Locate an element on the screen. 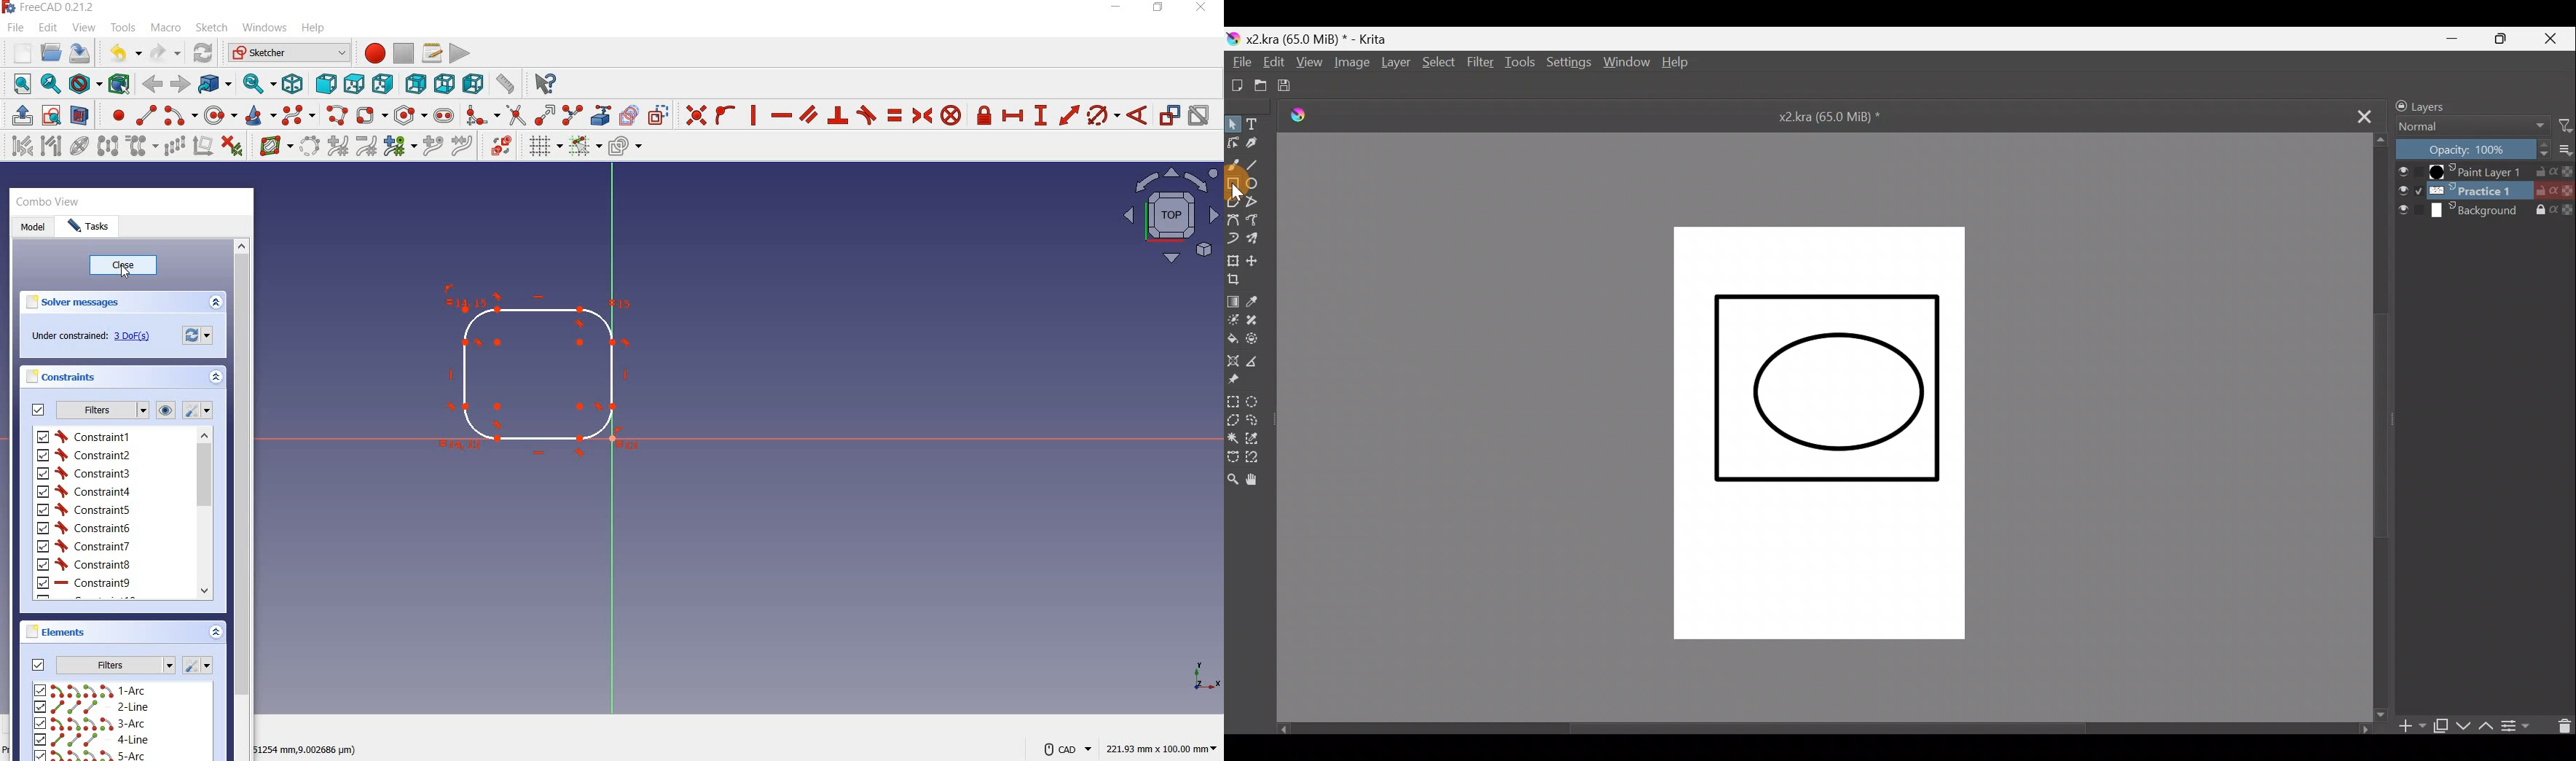 Image resolution: width=2576 pixels, height=784 pixels. edit is located at coordinates (49, 29).